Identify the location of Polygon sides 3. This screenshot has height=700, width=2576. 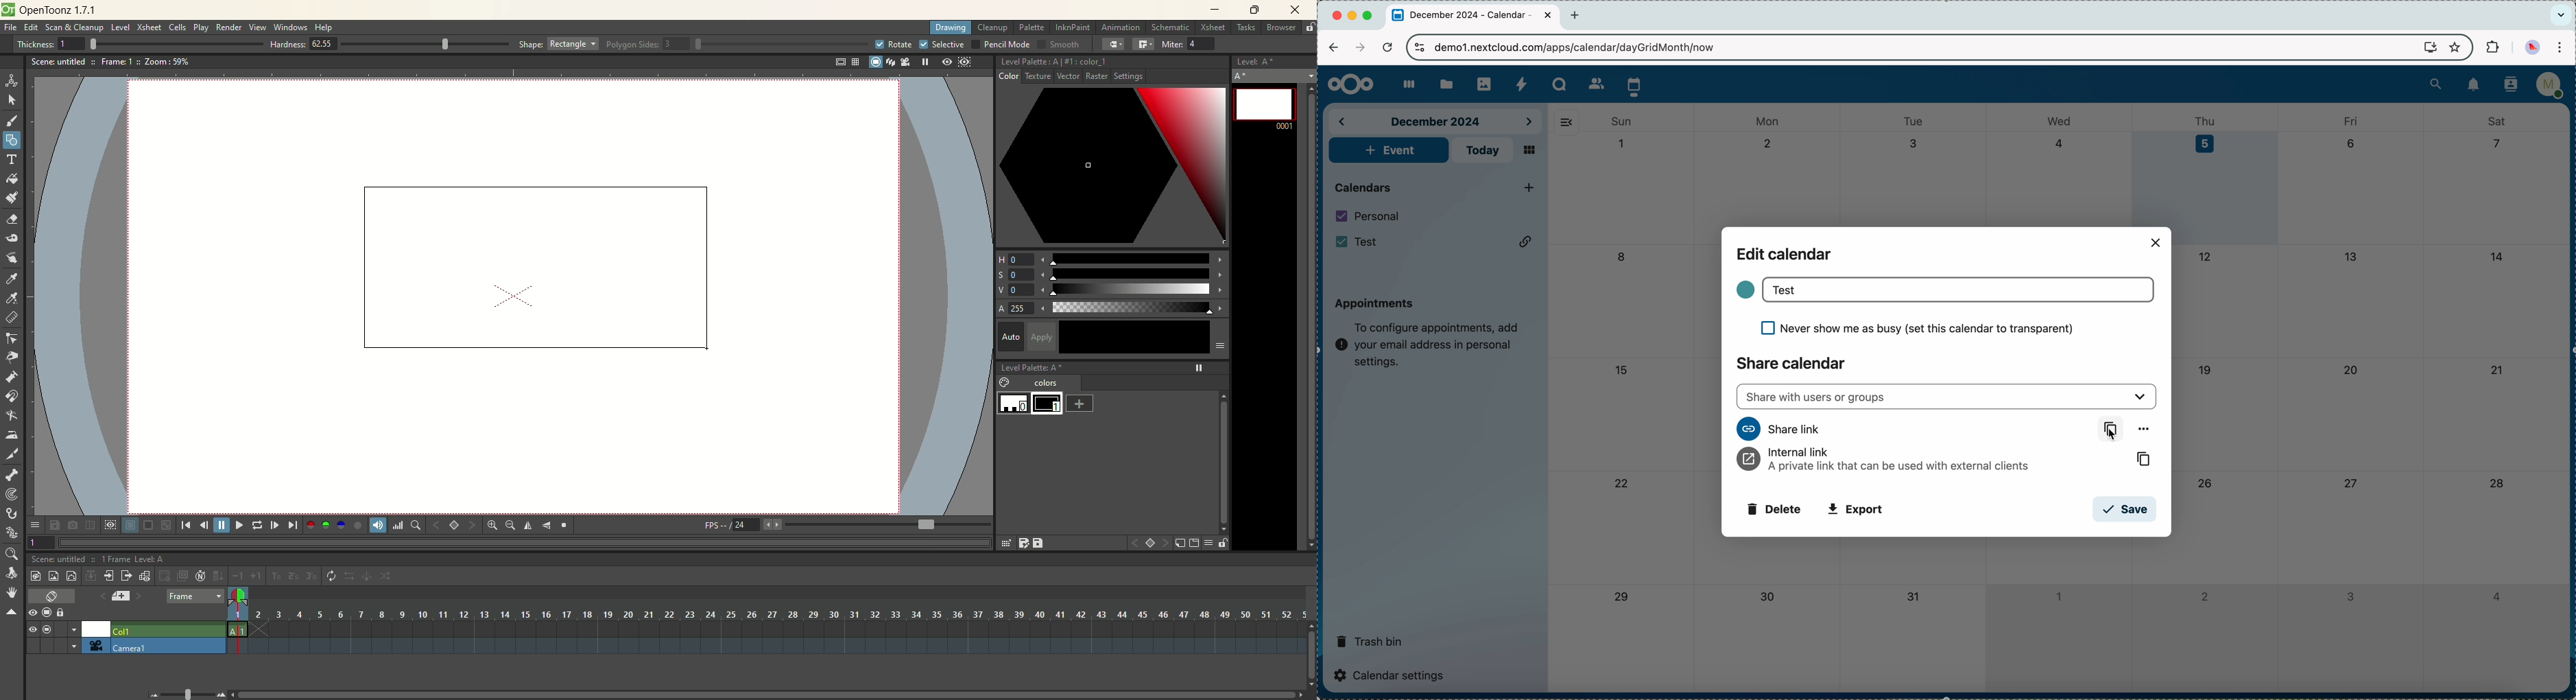
(730, 45).